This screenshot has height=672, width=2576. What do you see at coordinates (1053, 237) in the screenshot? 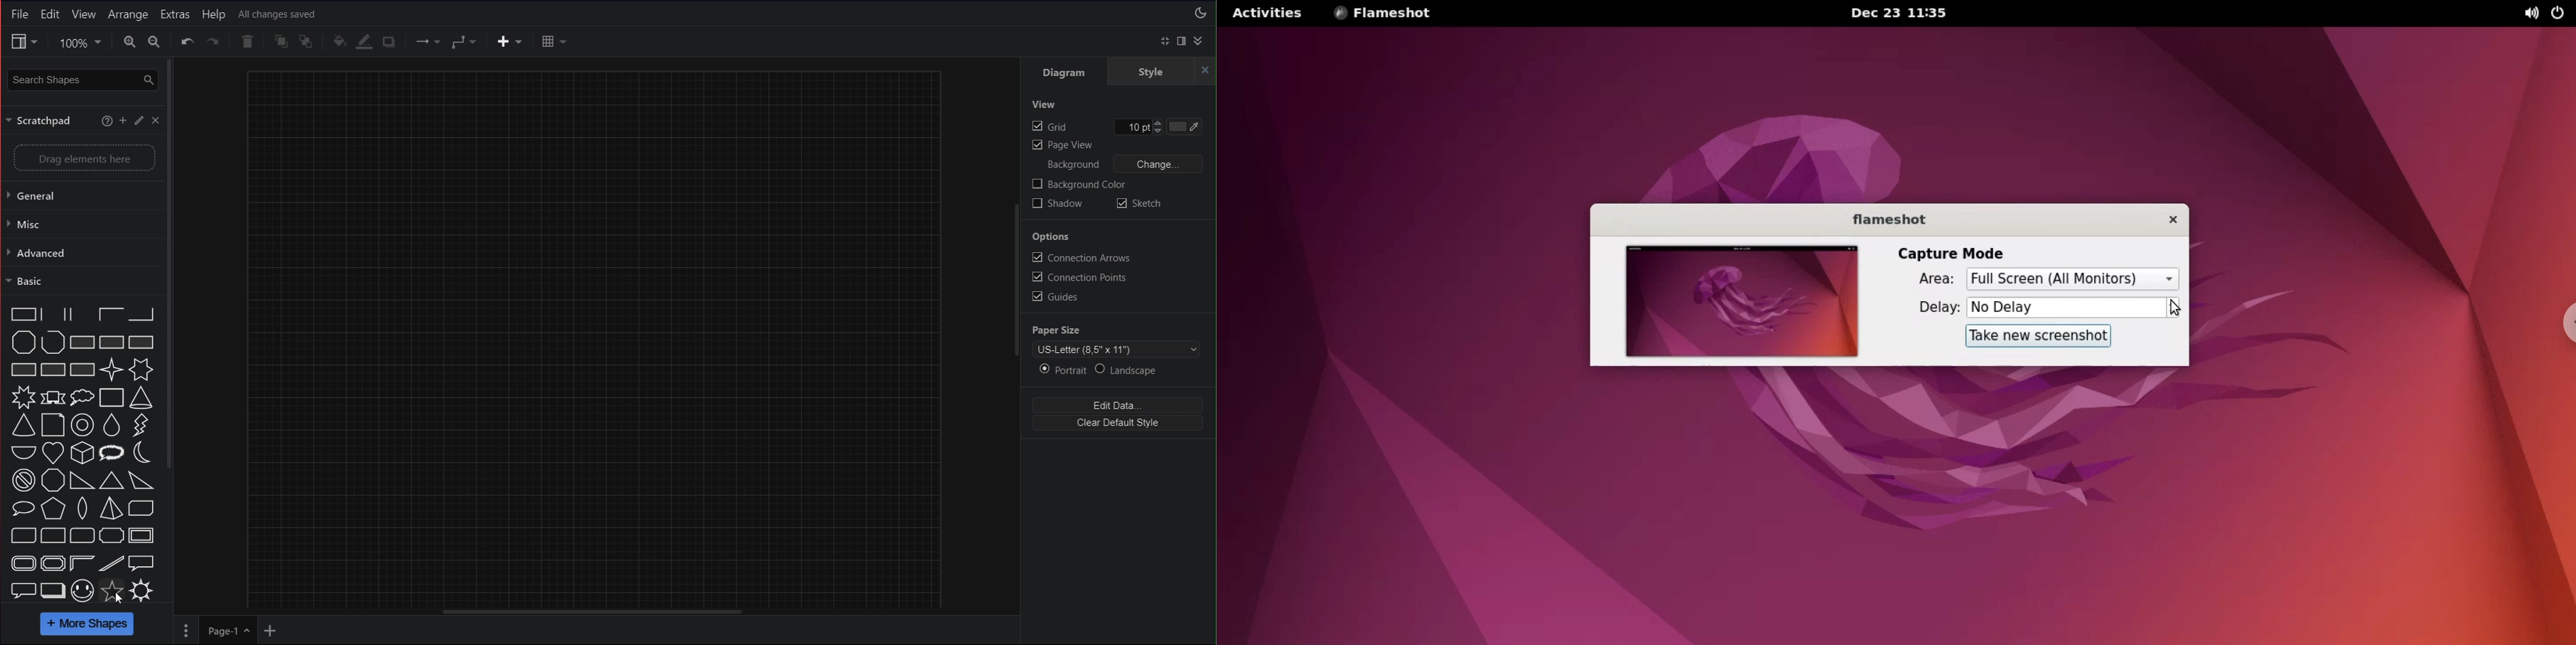
I see `Options` at bounding box center [1053, 237].